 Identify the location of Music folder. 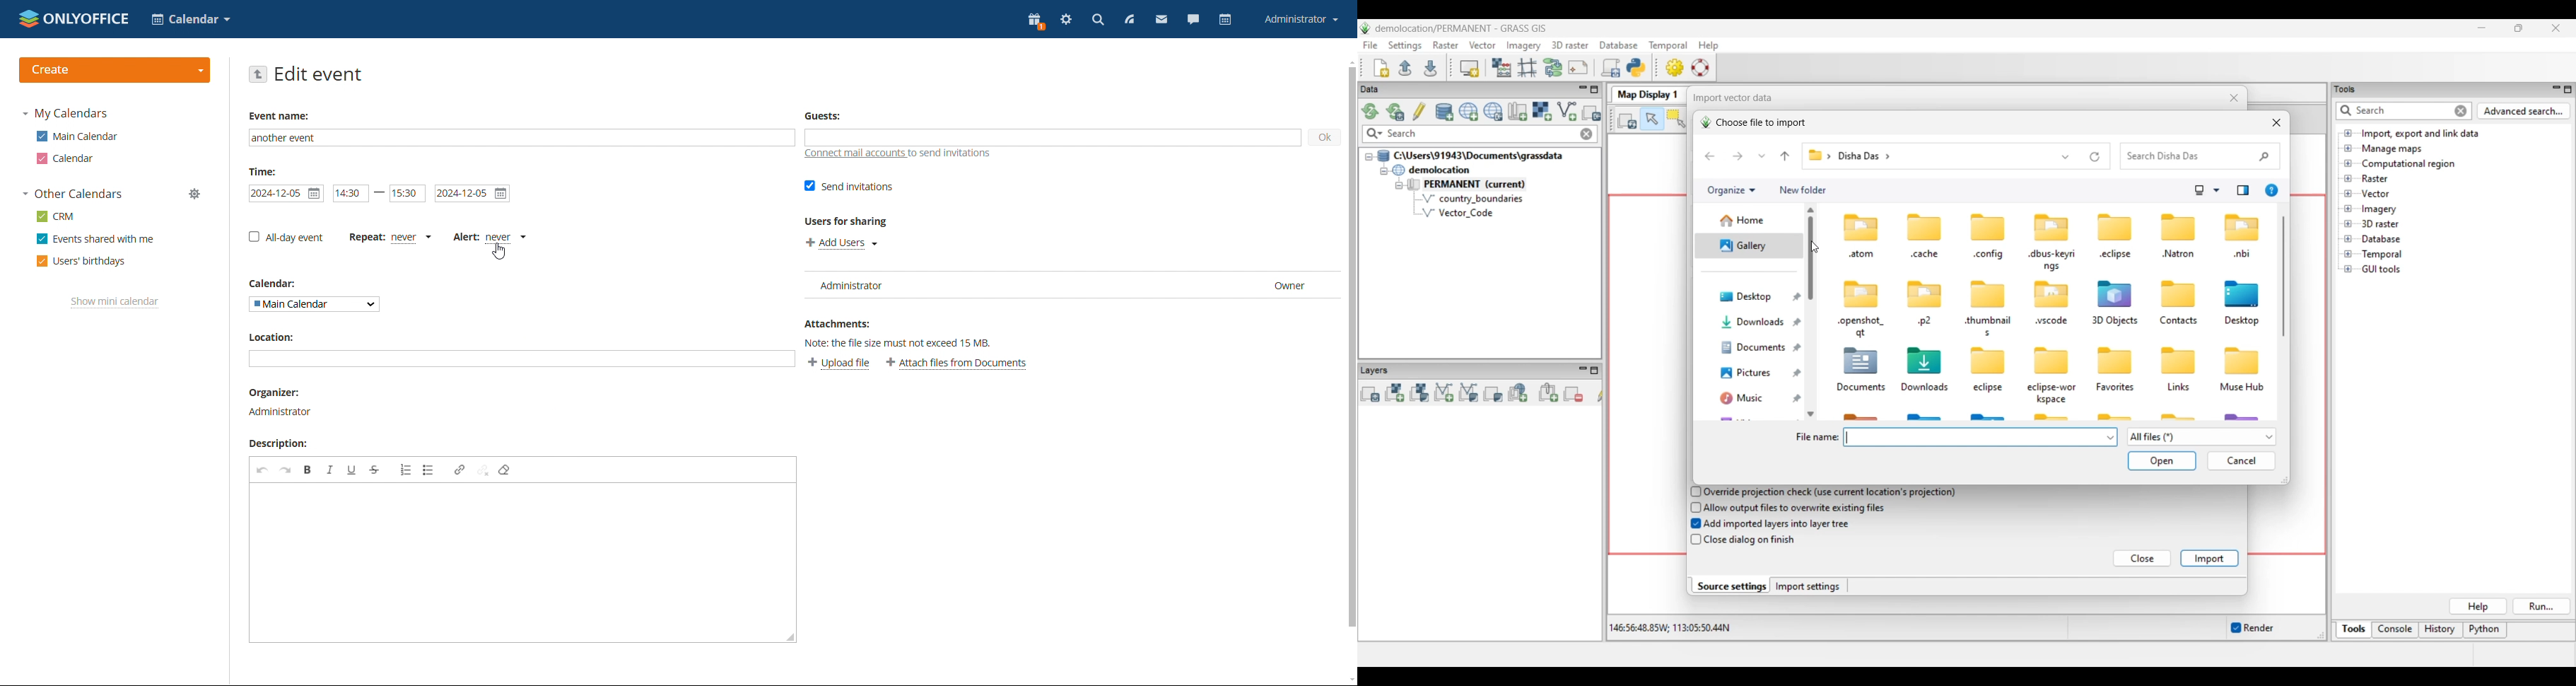
(1751, 398).